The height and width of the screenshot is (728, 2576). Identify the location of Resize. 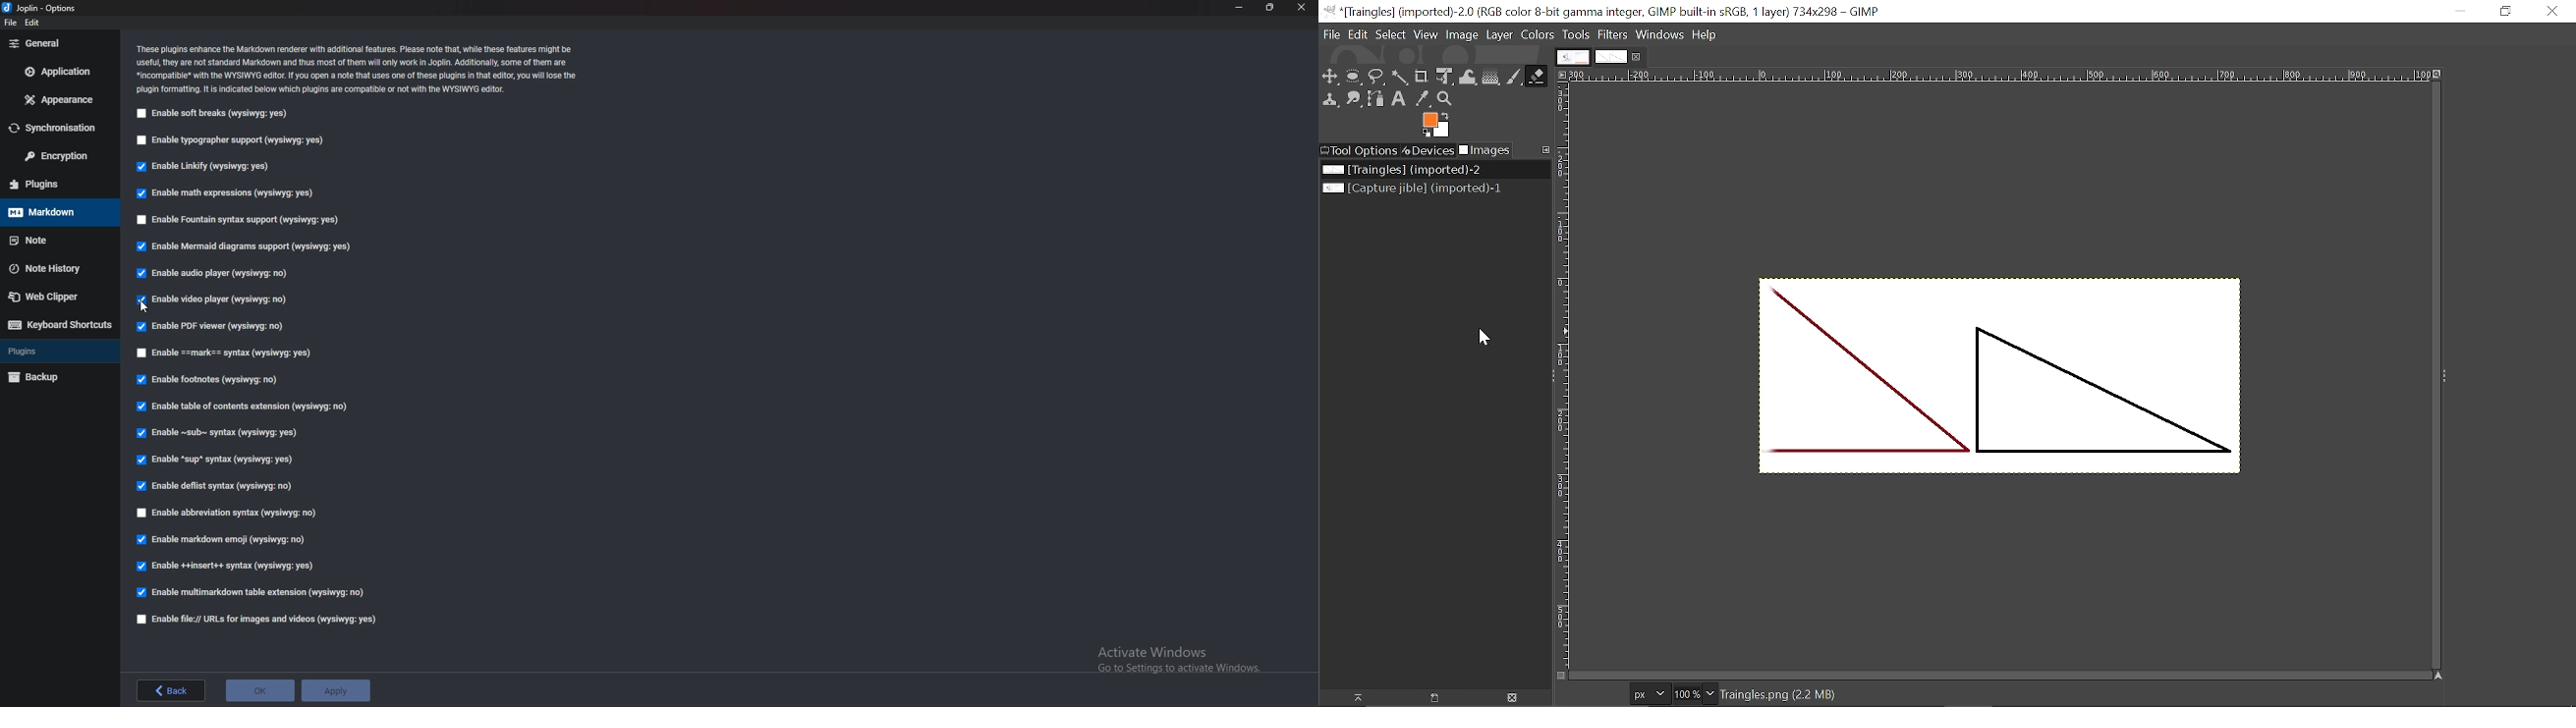
(1271, 8).